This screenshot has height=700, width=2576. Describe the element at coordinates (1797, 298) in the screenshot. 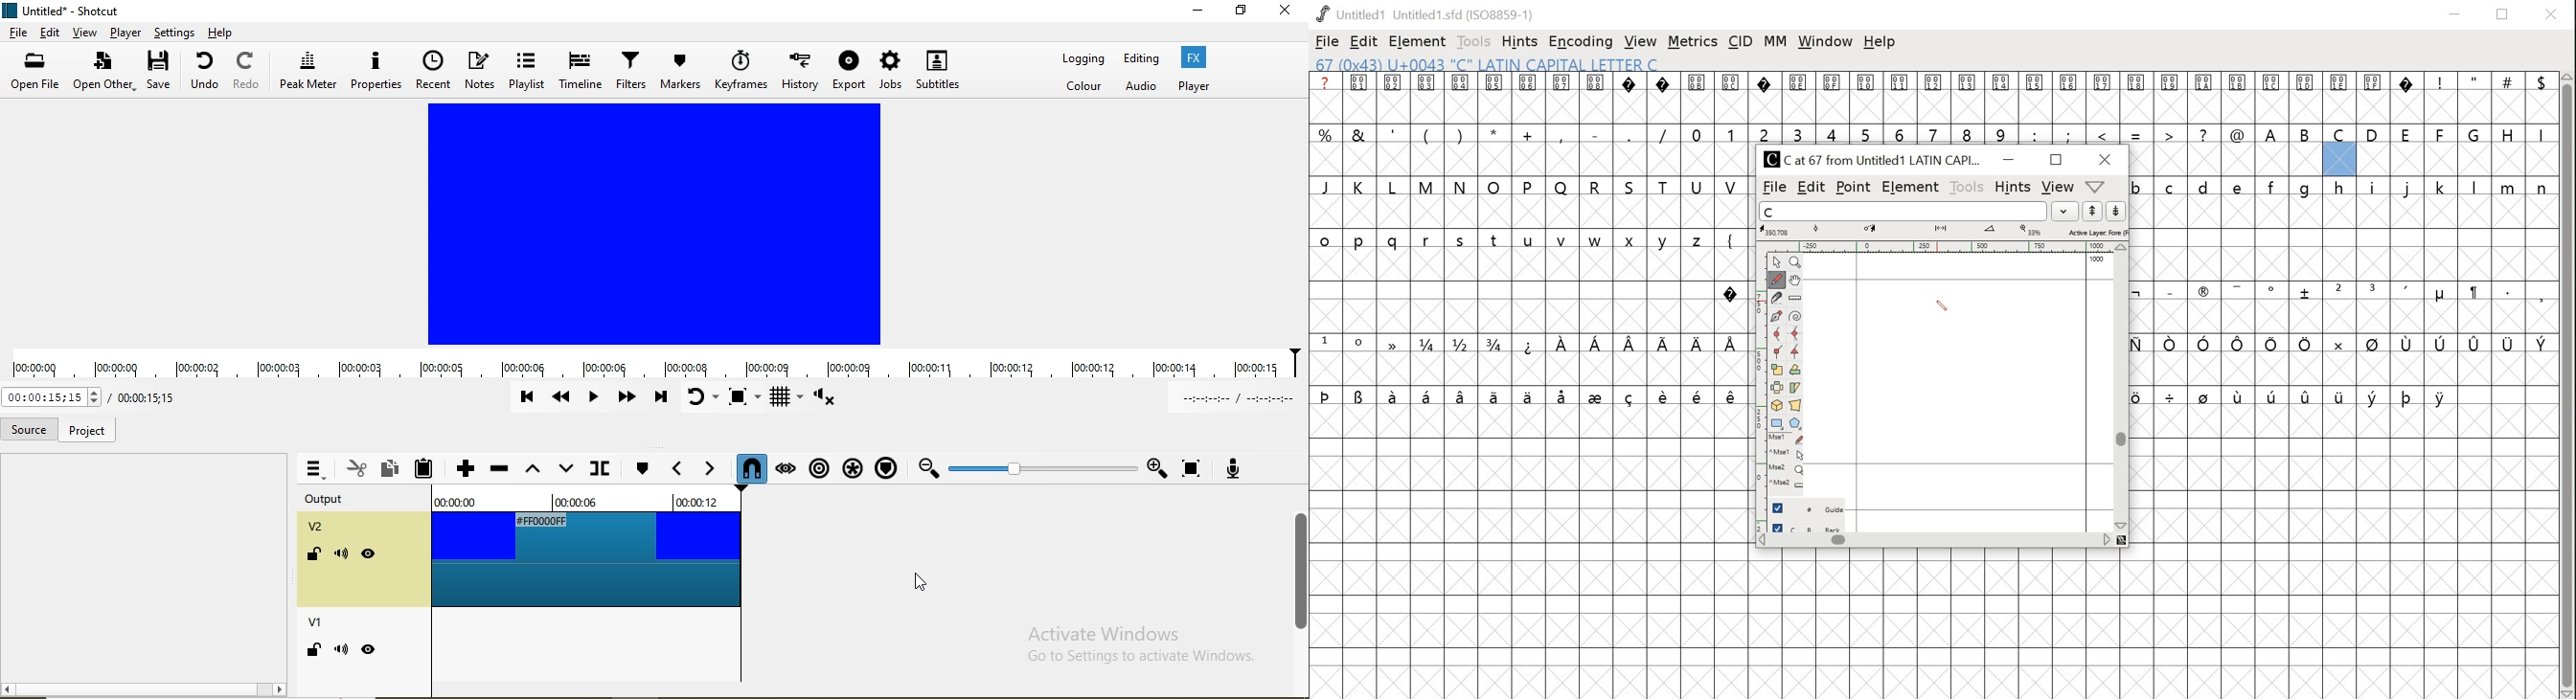

I see `ruler` at that location.